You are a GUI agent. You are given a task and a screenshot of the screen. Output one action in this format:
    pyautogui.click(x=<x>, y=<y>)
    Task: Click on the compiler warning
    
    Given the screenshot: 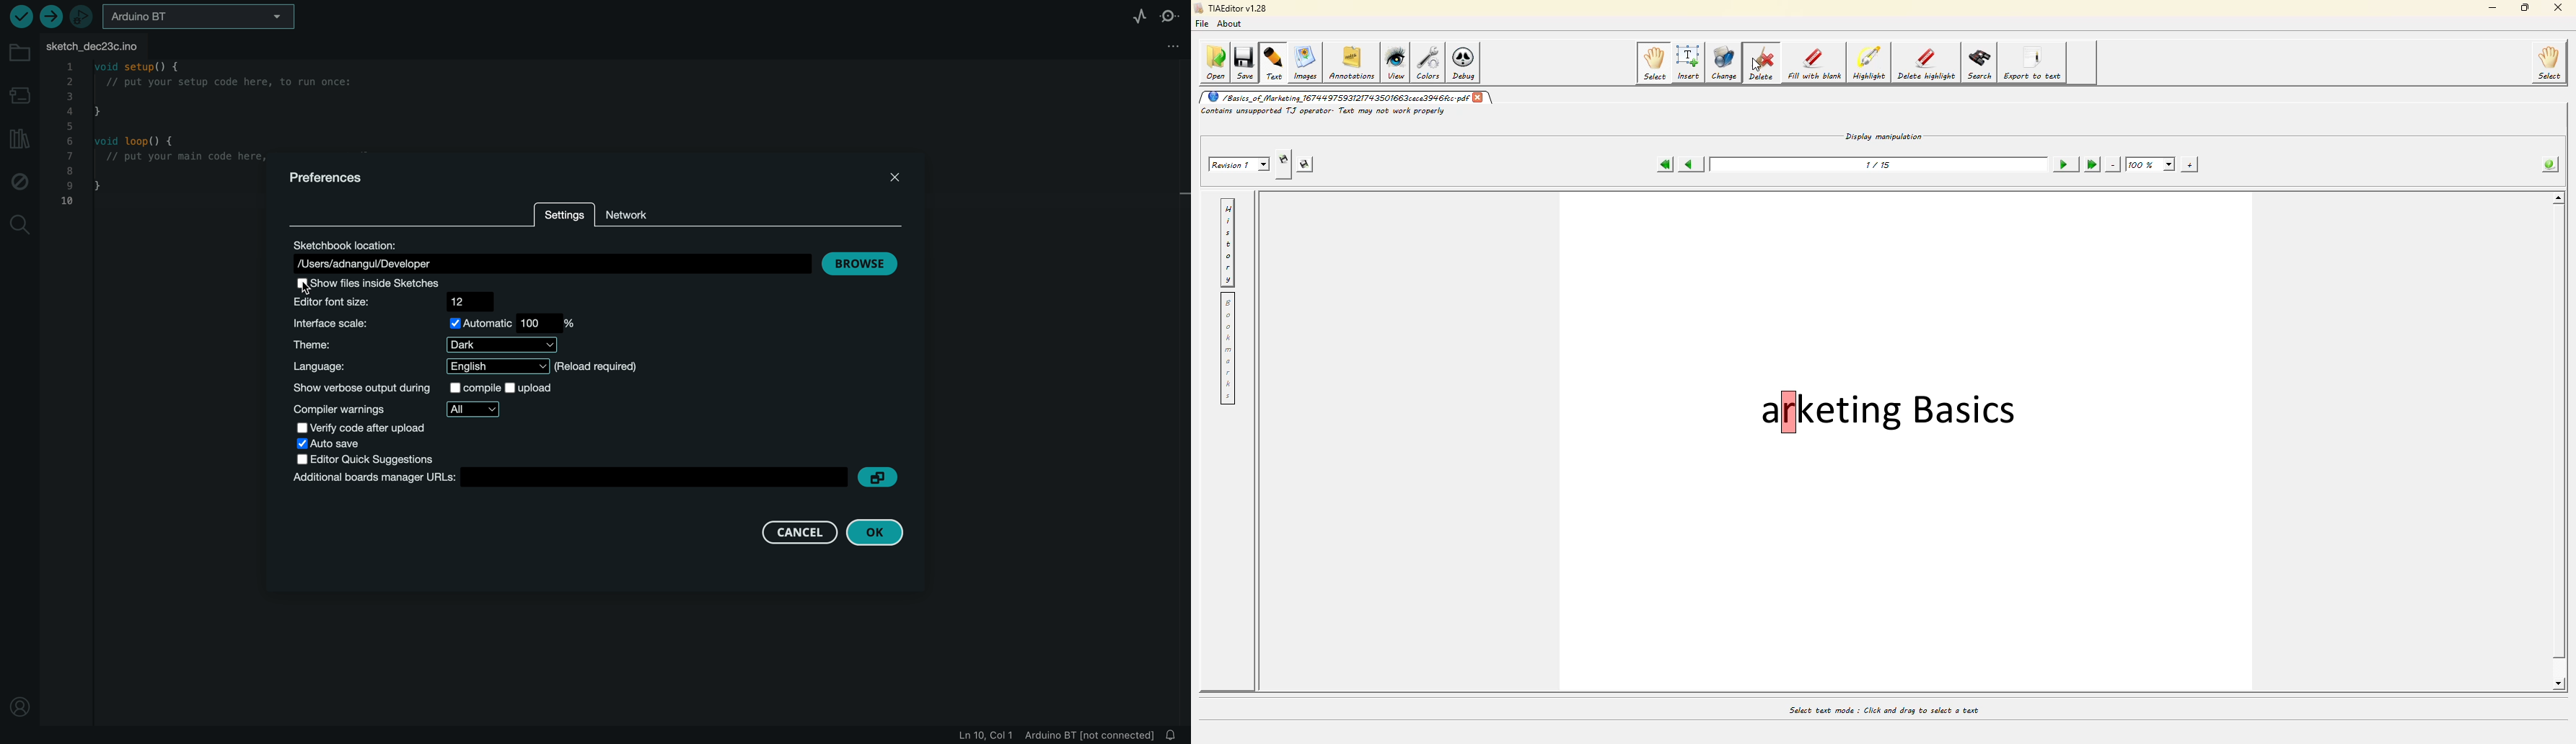 What is the action you would take?
    pyautogui.click(x=397, y=409)
    